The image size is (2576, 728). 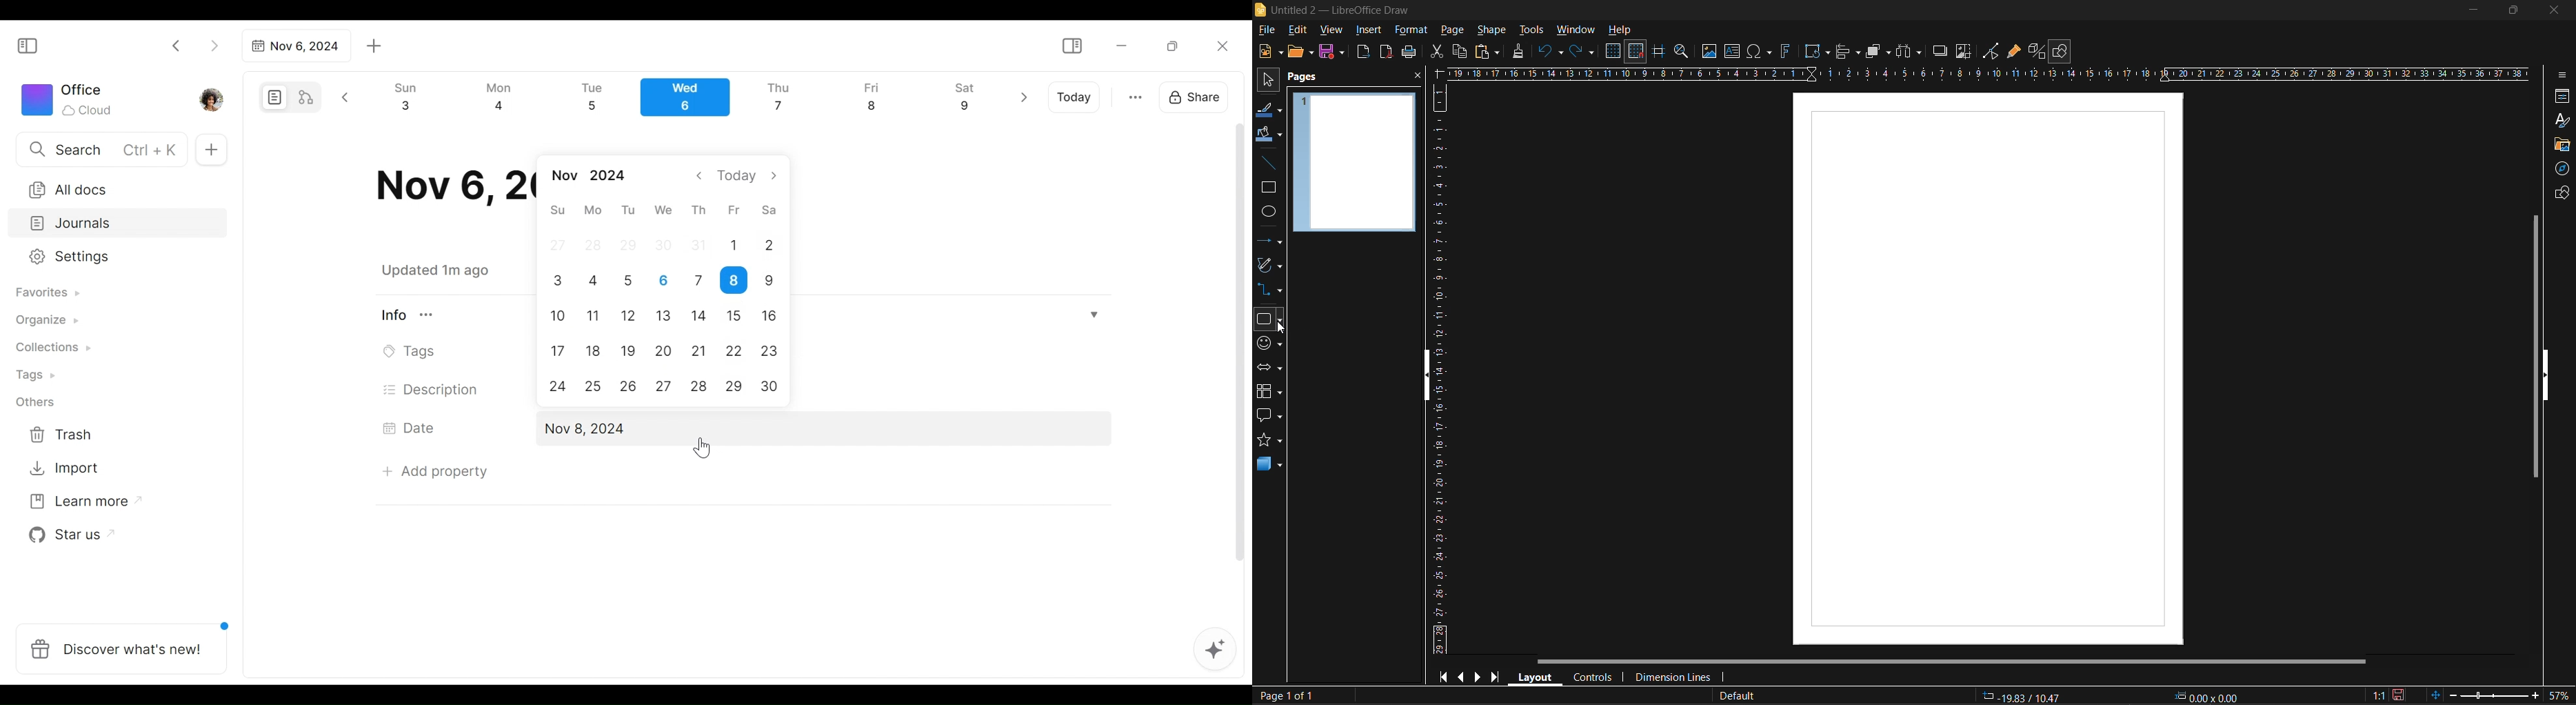 What do you see at coordinates (2451, 694) in the screenshot?
I see `zoom out` at bounding box center [2451, 694].